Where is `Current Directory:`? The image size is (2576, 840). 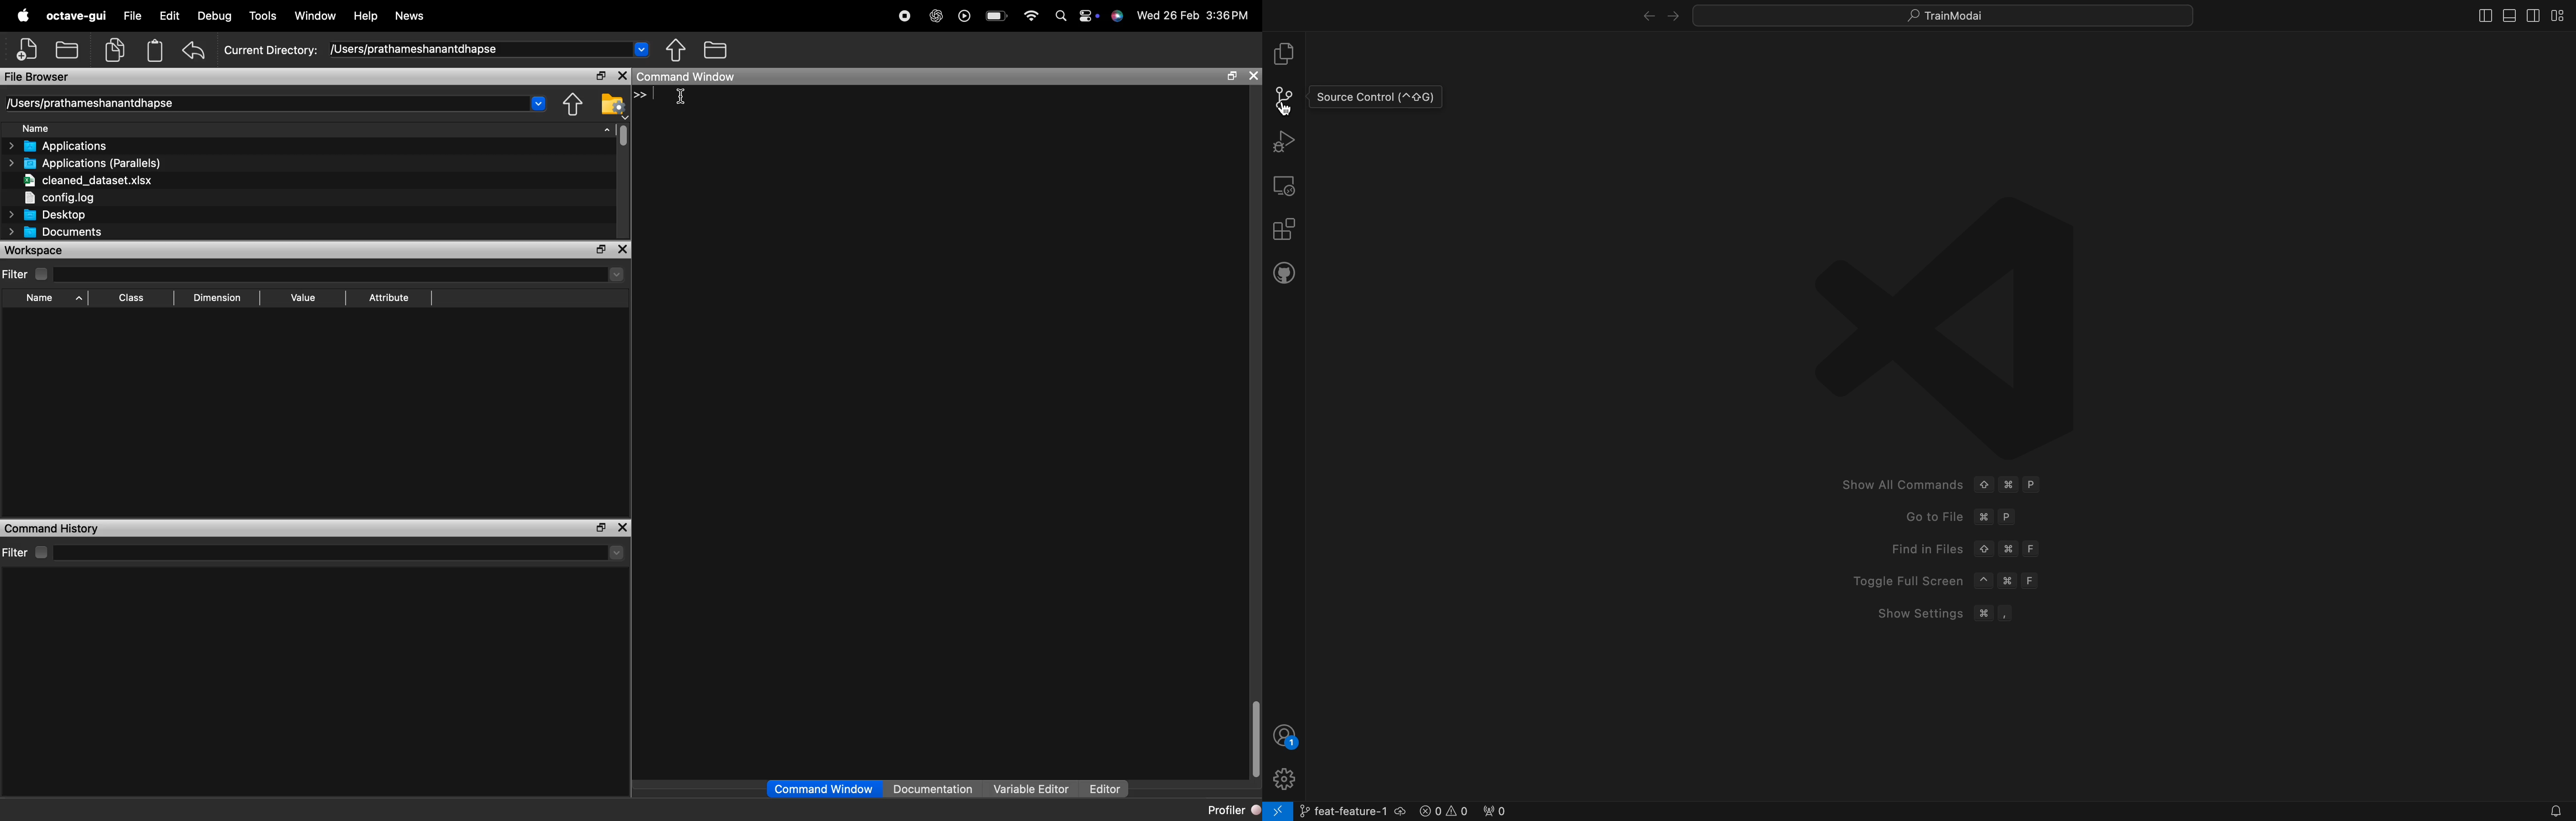
Current Directory: is located at coordinates (271, 52).